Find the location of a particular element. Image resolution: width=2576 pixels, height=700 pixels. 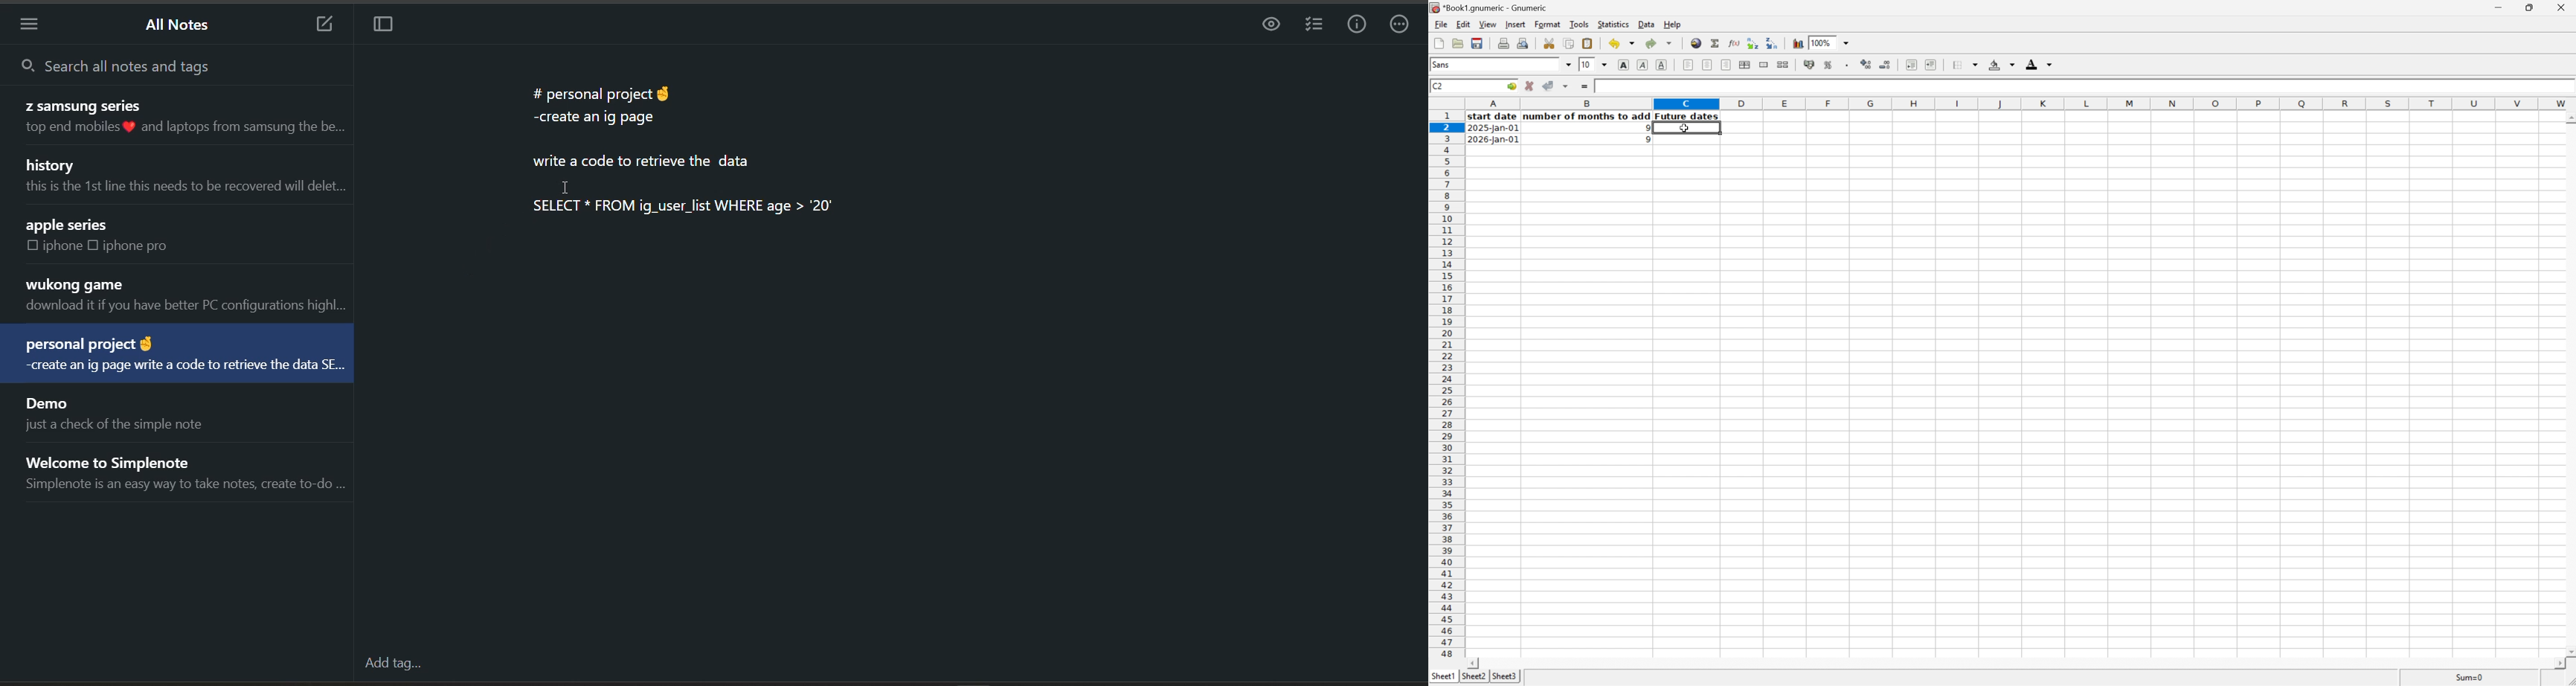

Sort the selected region in descending order based on the first column selected is located at coordinates (1773, 43).